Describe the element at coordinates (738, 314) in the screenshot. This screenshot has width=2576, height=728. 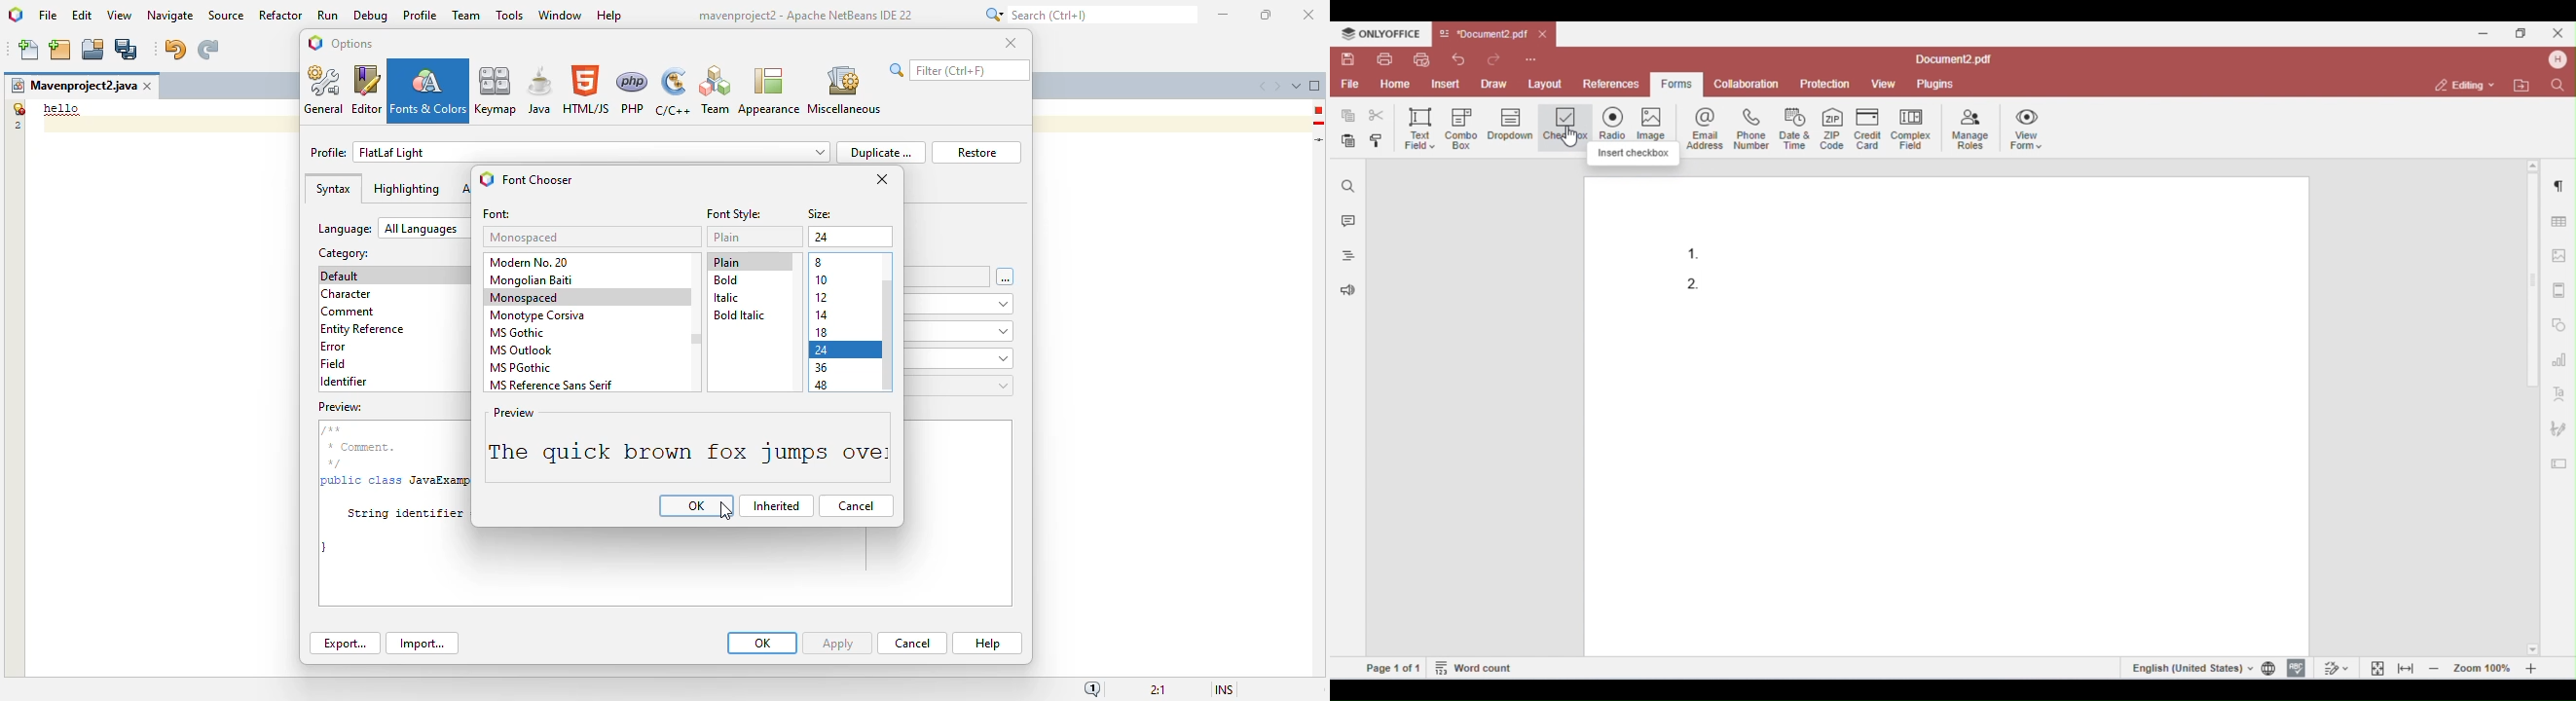
I see `bold italic` at that location.